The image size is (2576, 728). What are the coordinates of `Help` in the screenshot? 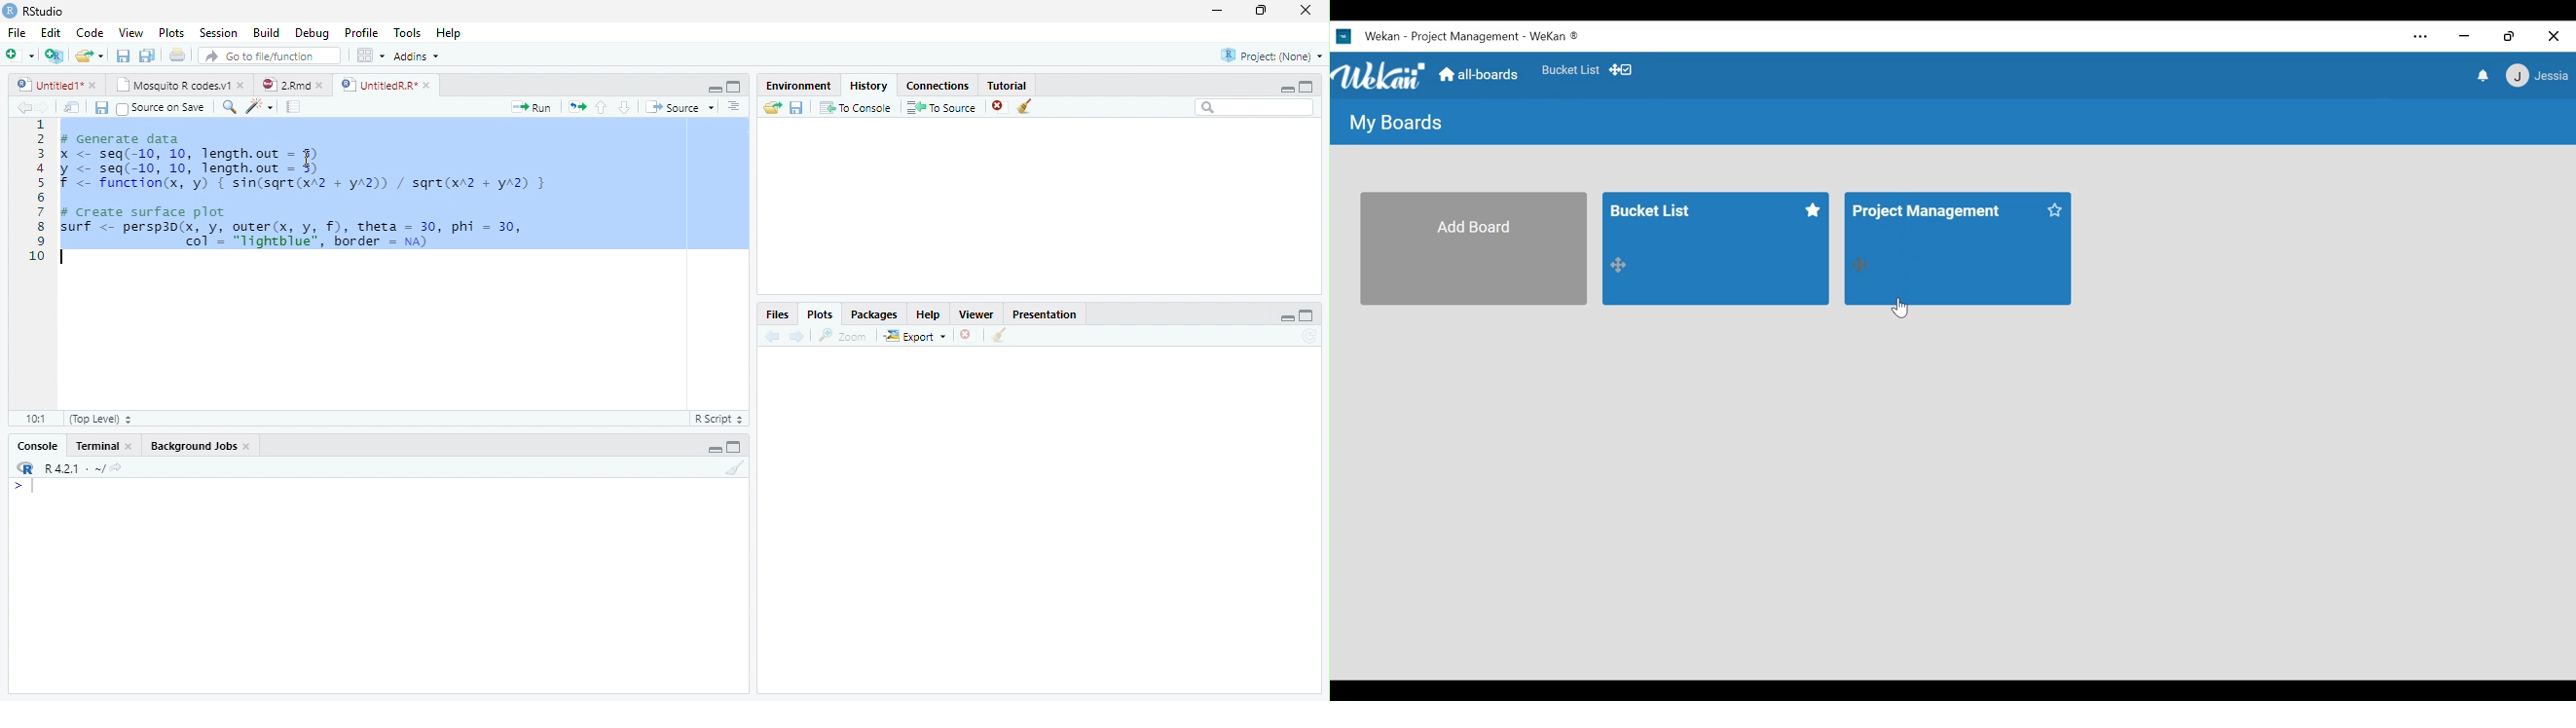 It's located at (448, 32).